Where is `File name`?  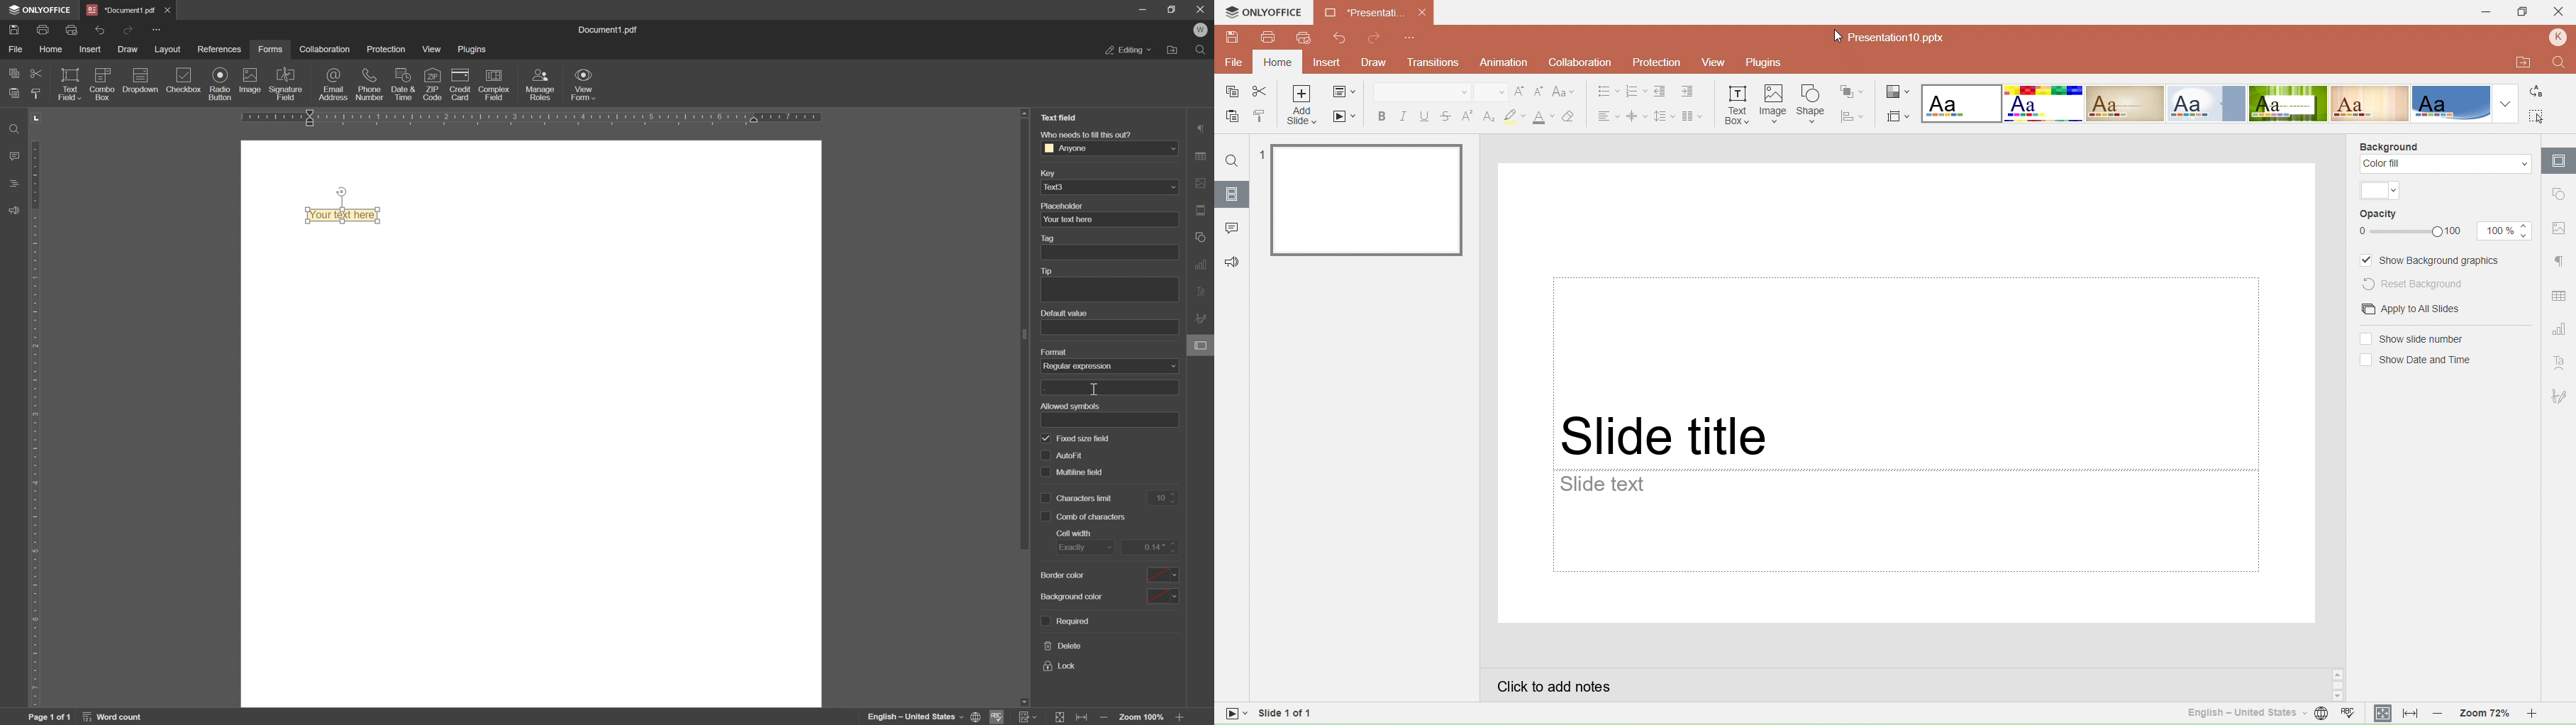
File name is located at coordinates (1890, 37).